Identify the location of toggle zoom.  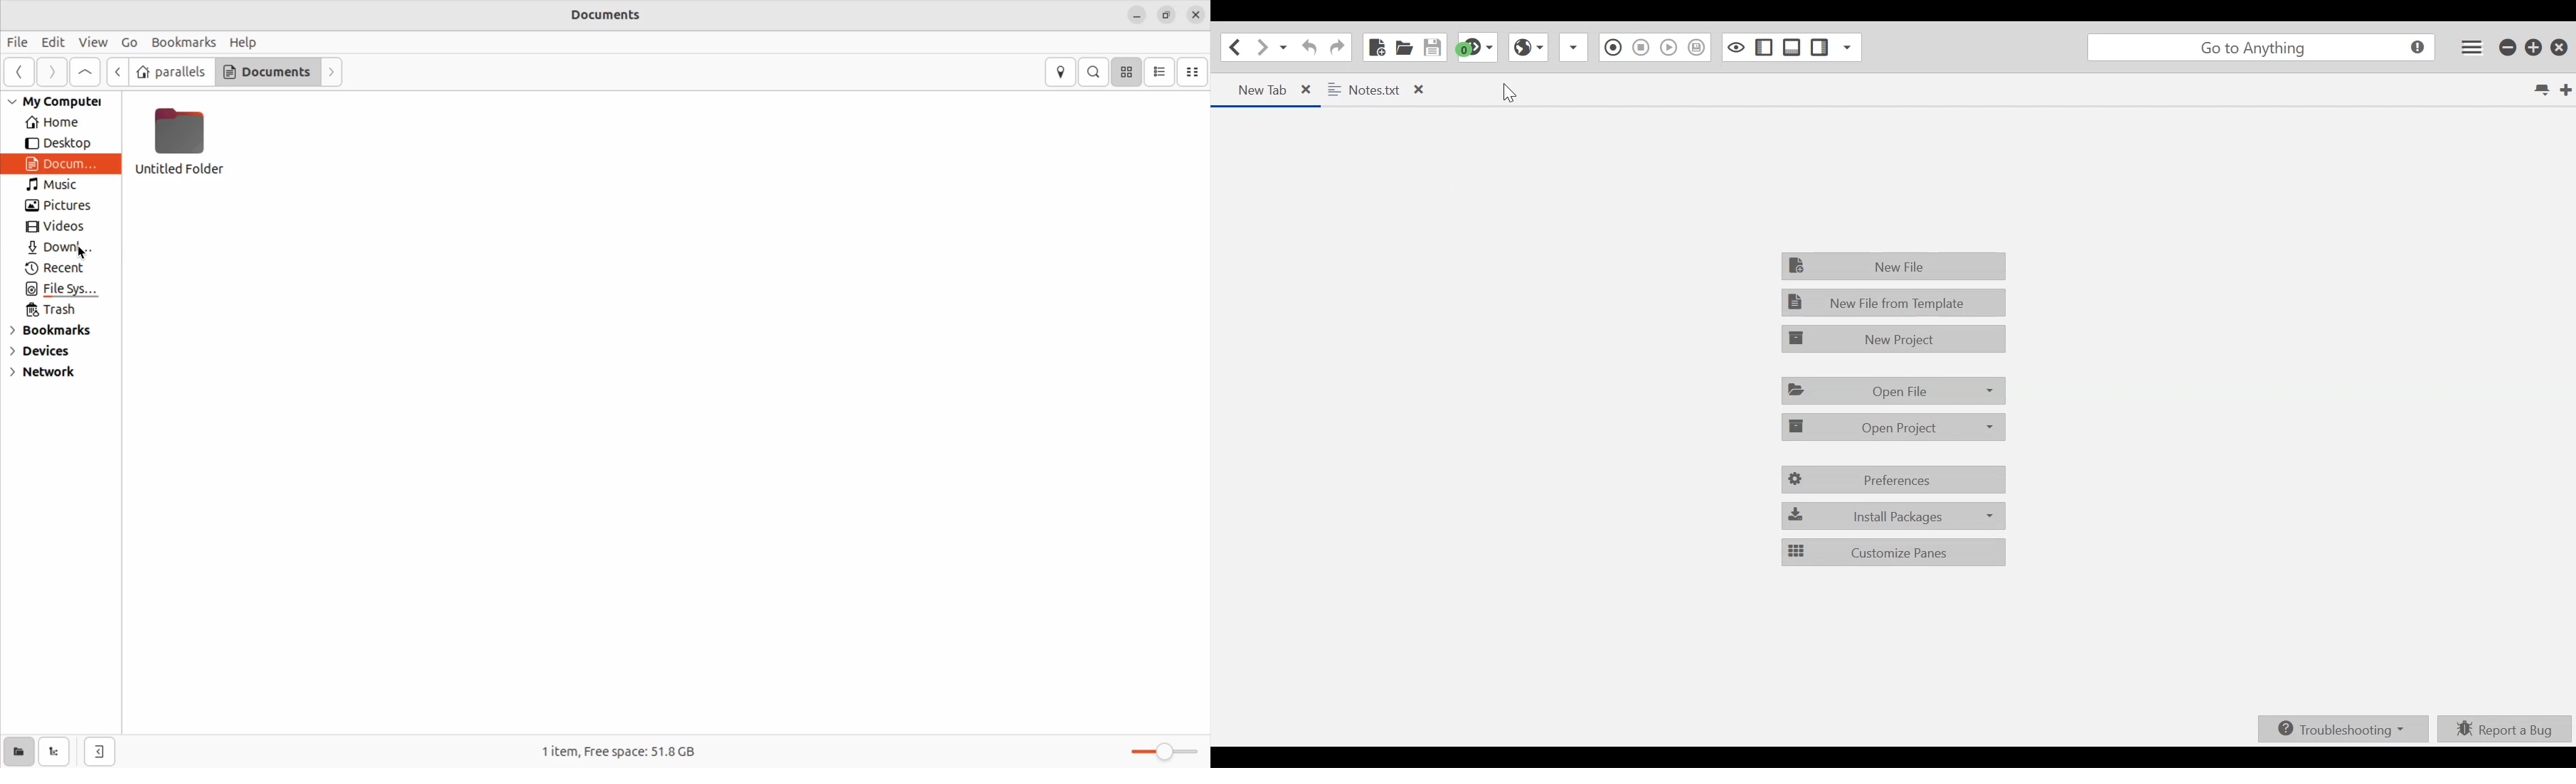
(1160, 751).